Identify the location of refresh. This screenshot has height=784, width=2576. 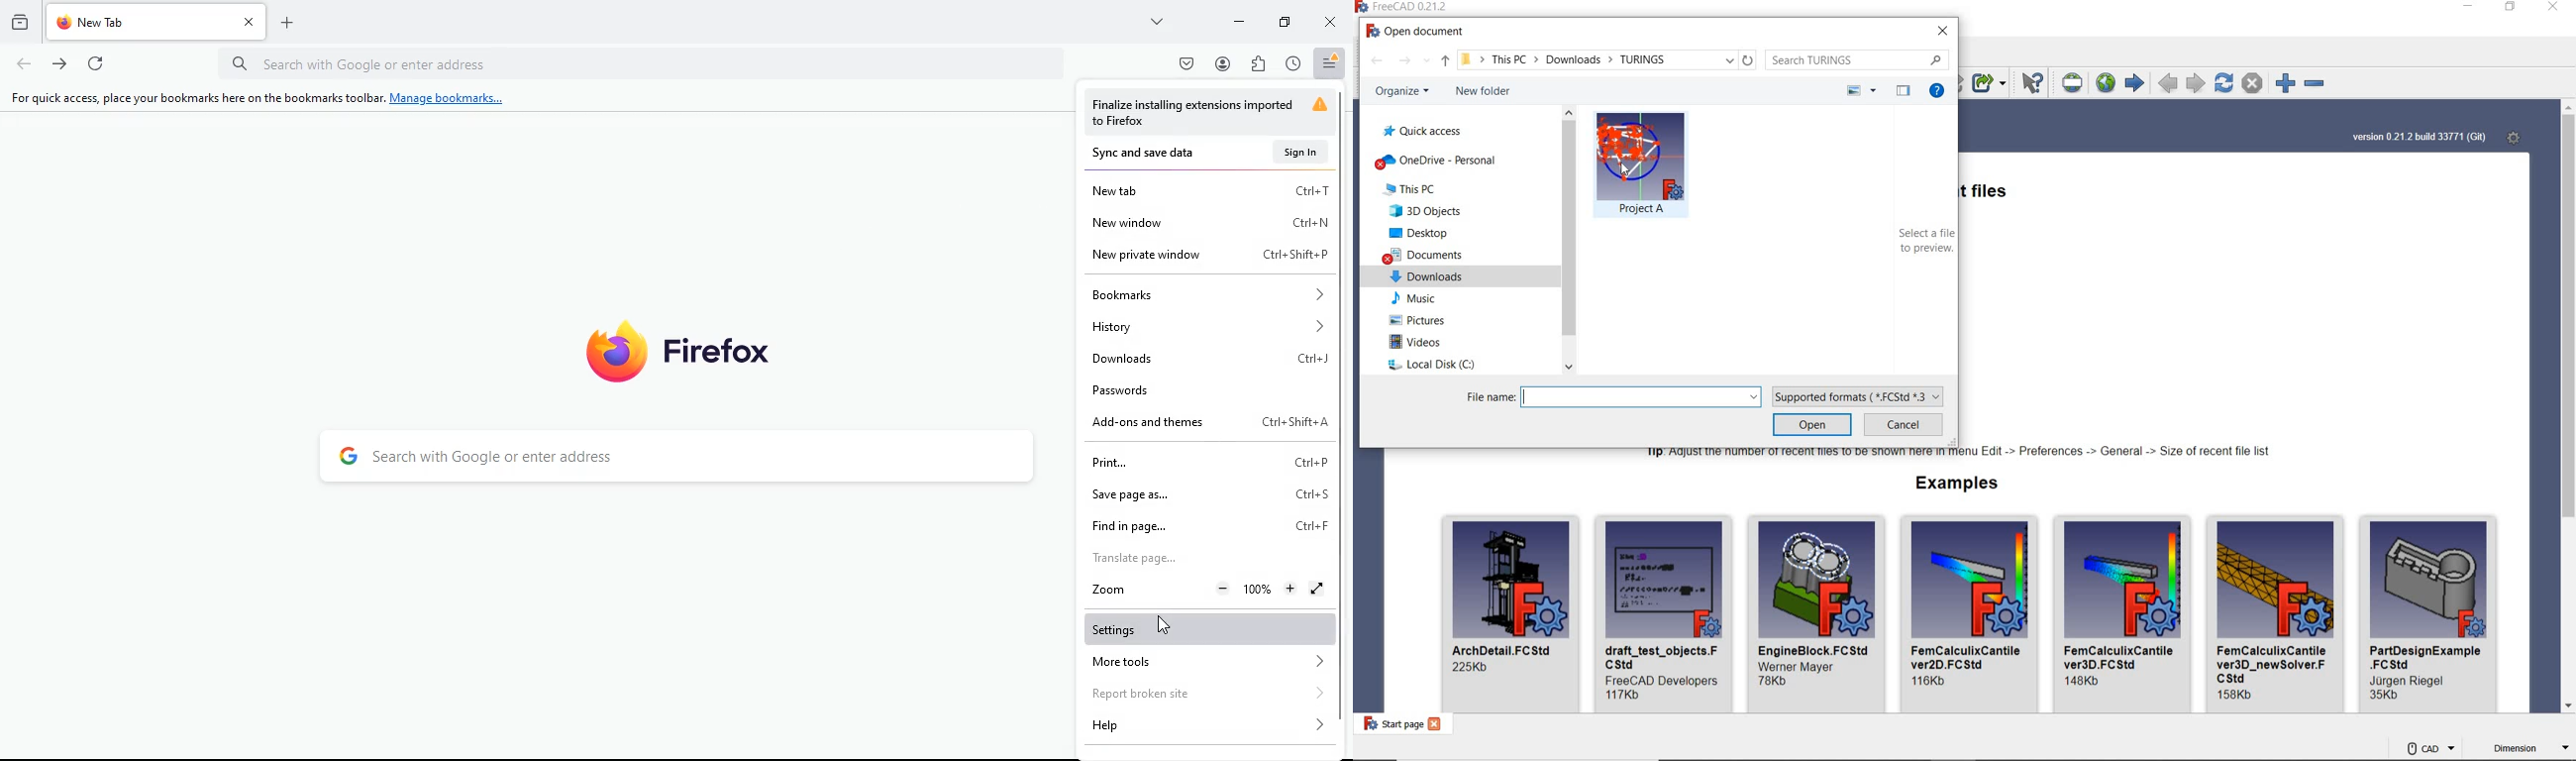
(96, 62).